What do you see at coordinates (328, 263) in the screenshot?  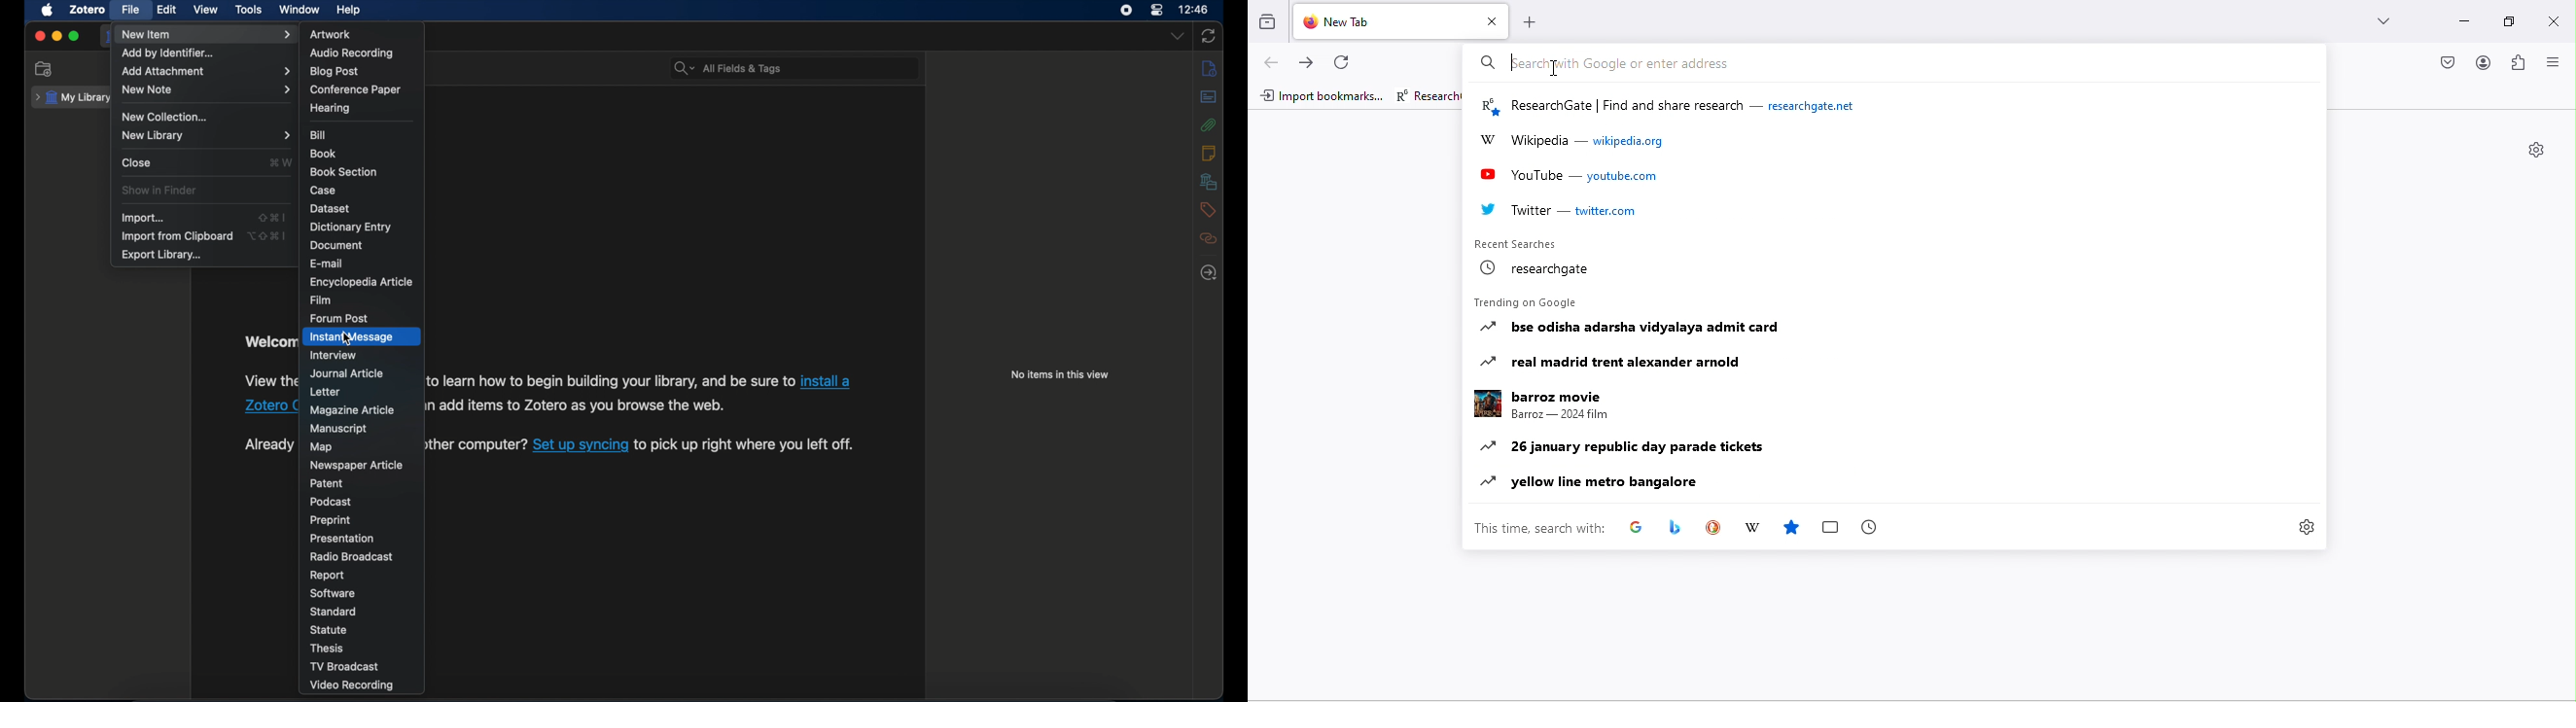 I see `e-mail` at bounding box center [328, 263].